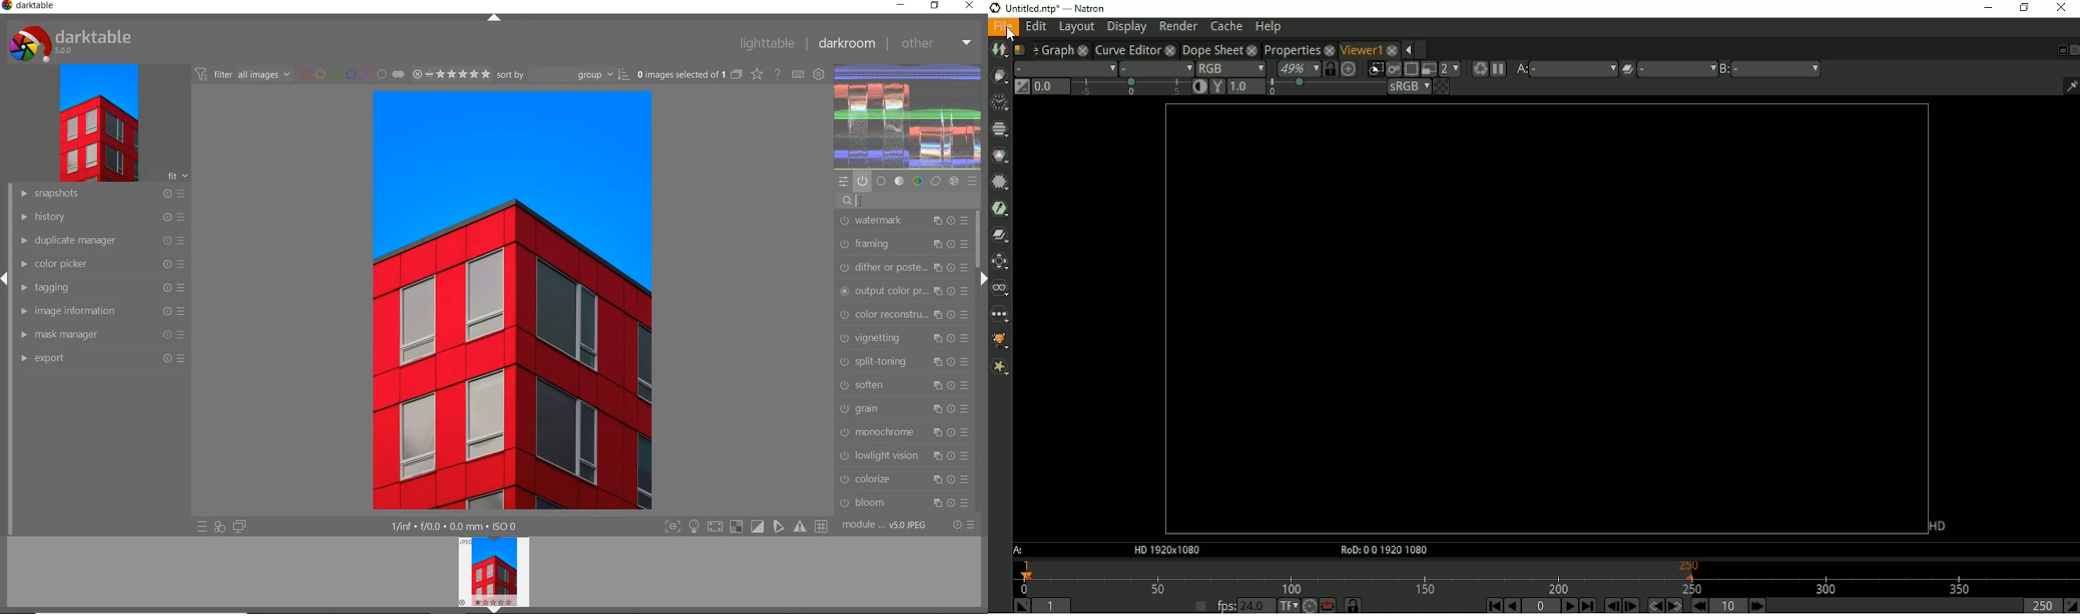 This screenshot has width=2100, height=616. I want to click on tagging, so click(99, 288).